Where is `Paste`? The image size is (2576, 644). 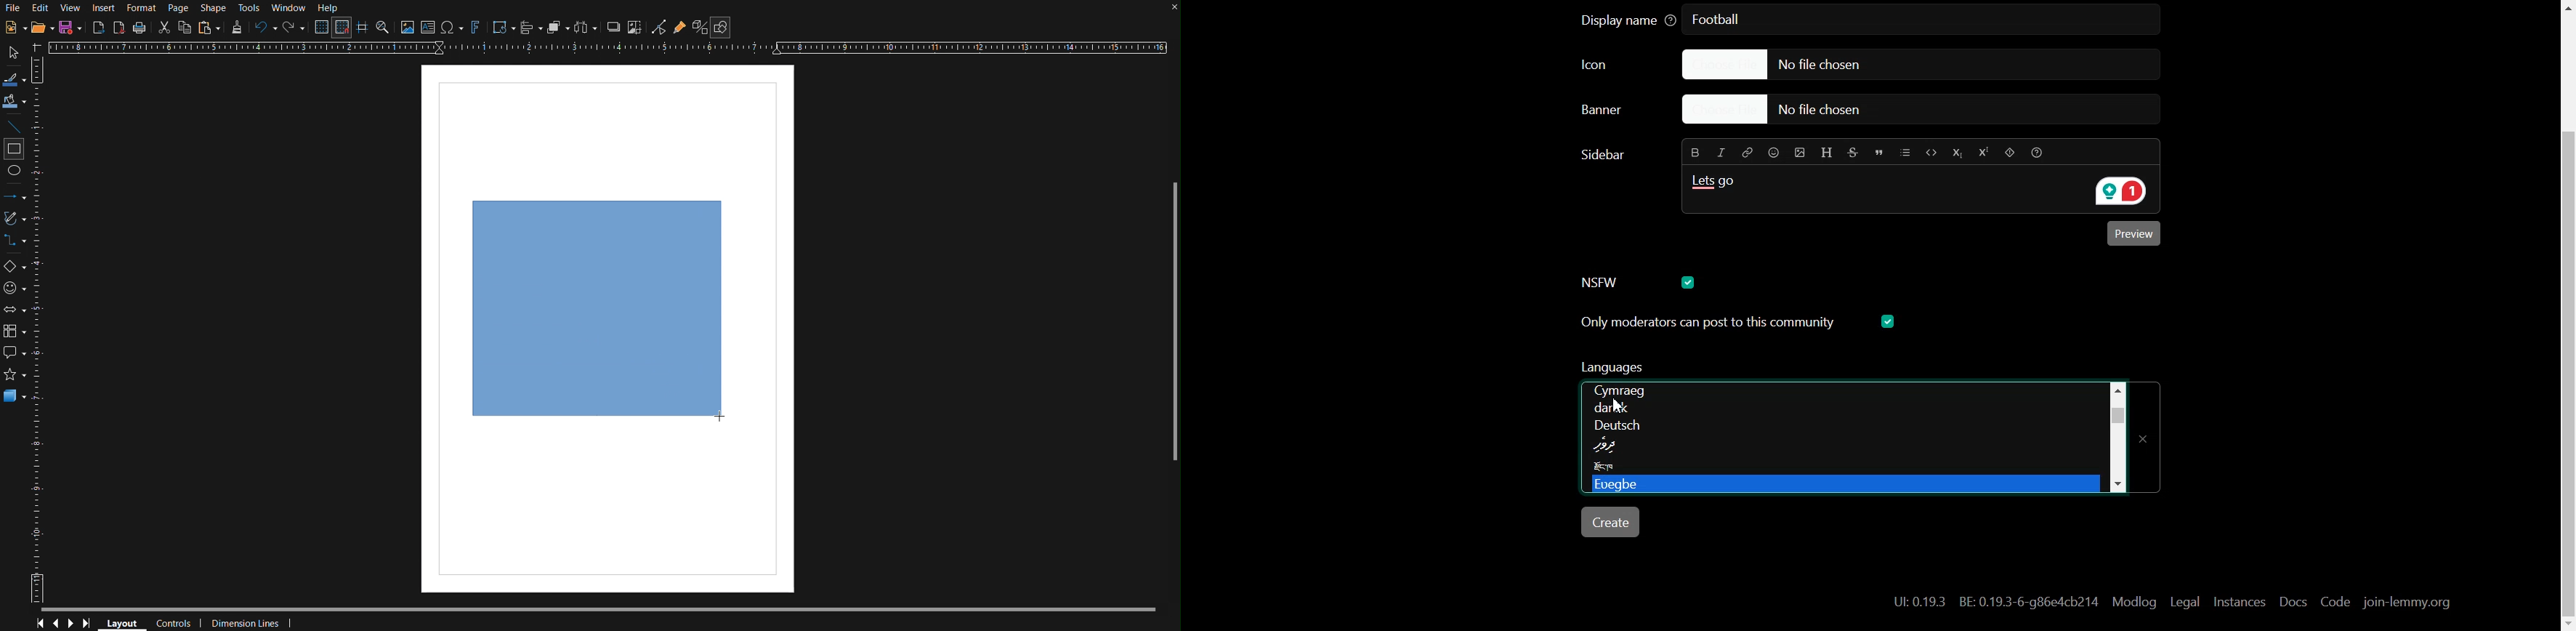
Paste is located at coordinates (209, 27).